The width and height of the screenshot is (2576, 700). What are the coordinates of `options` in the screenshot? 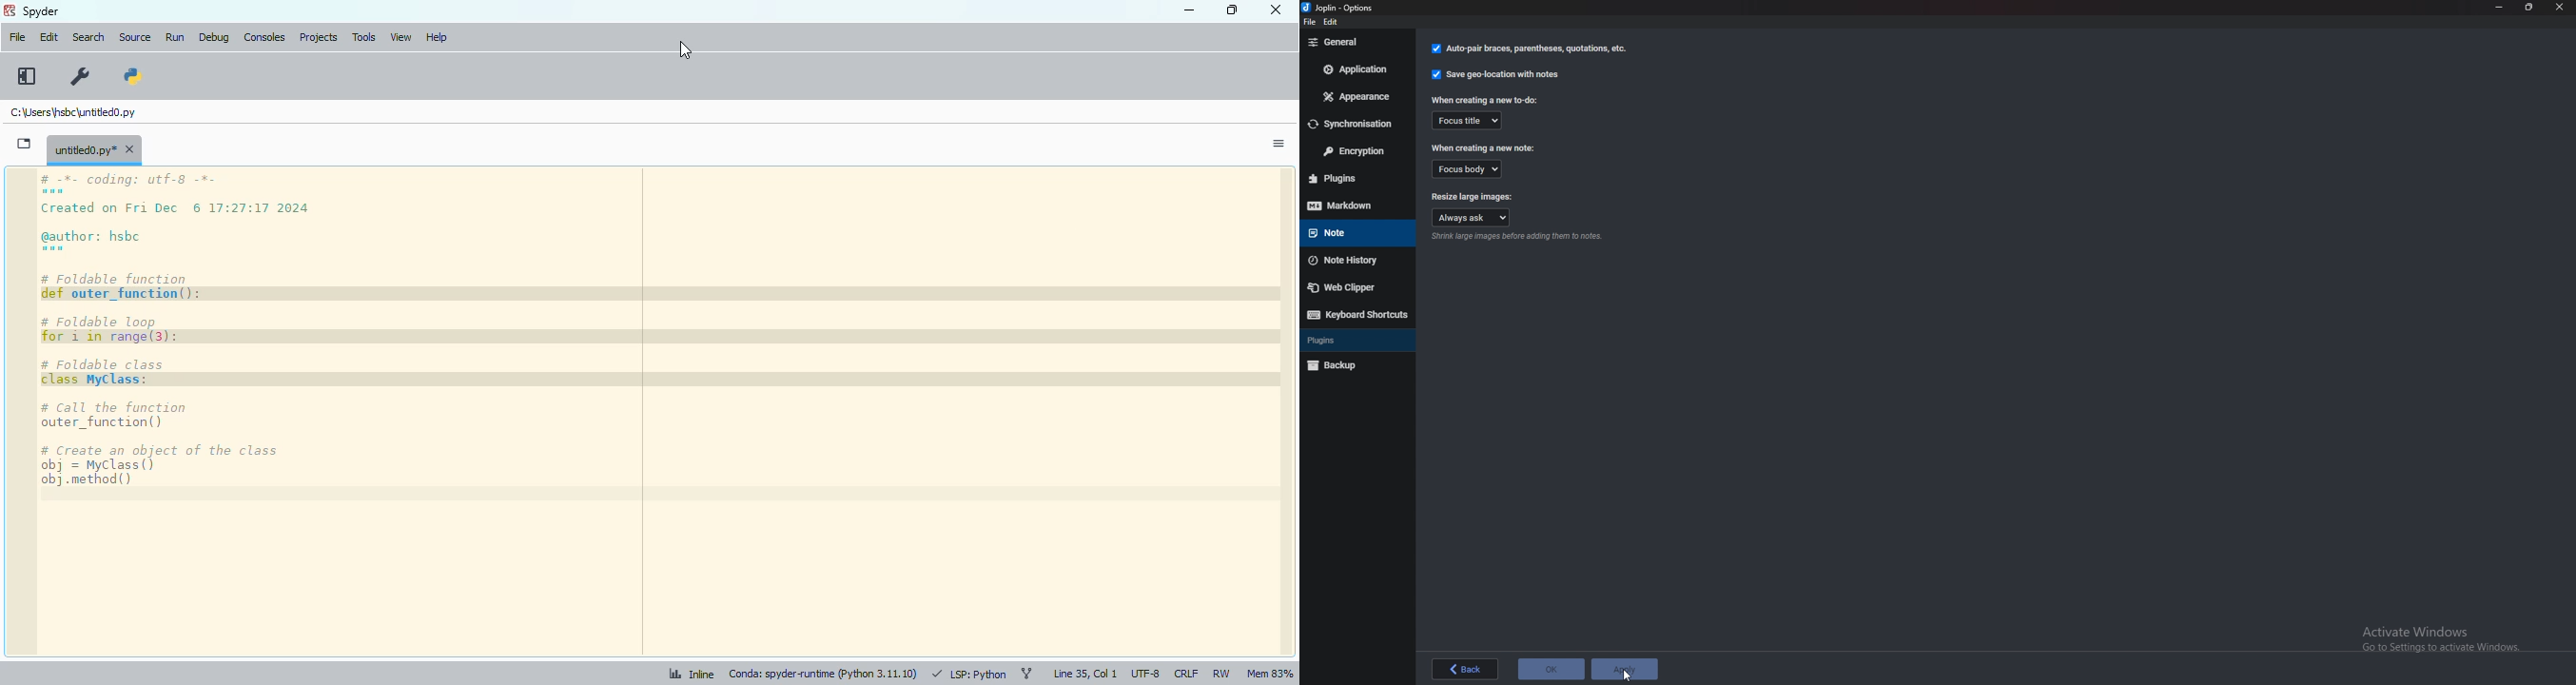 It's located at (1279, 144).